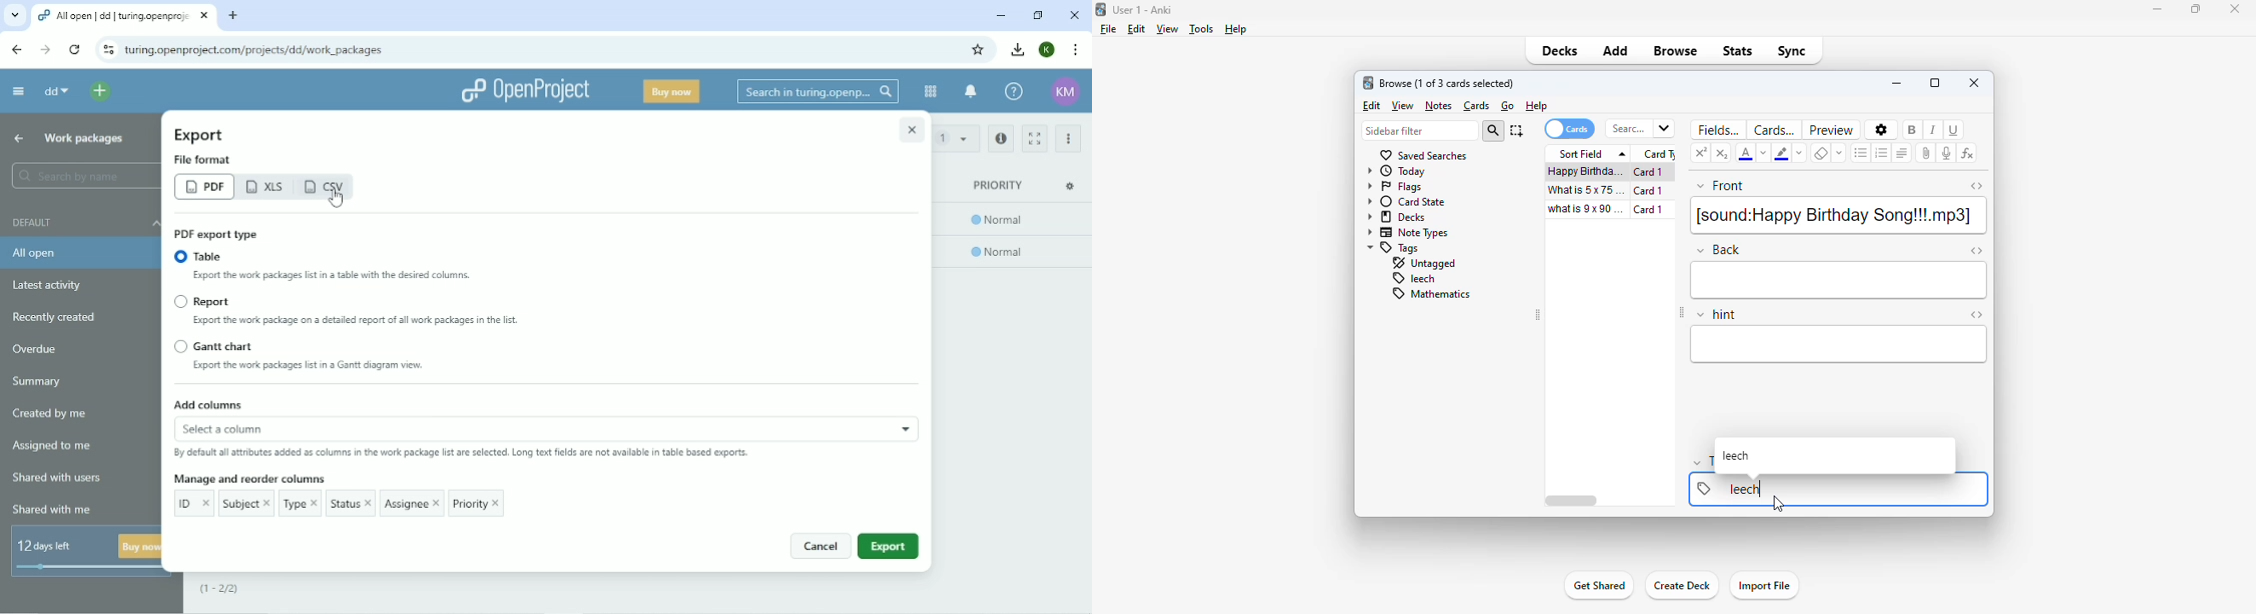 The image size is (2268, 616). I want to click on browse, so click(1675, 51).